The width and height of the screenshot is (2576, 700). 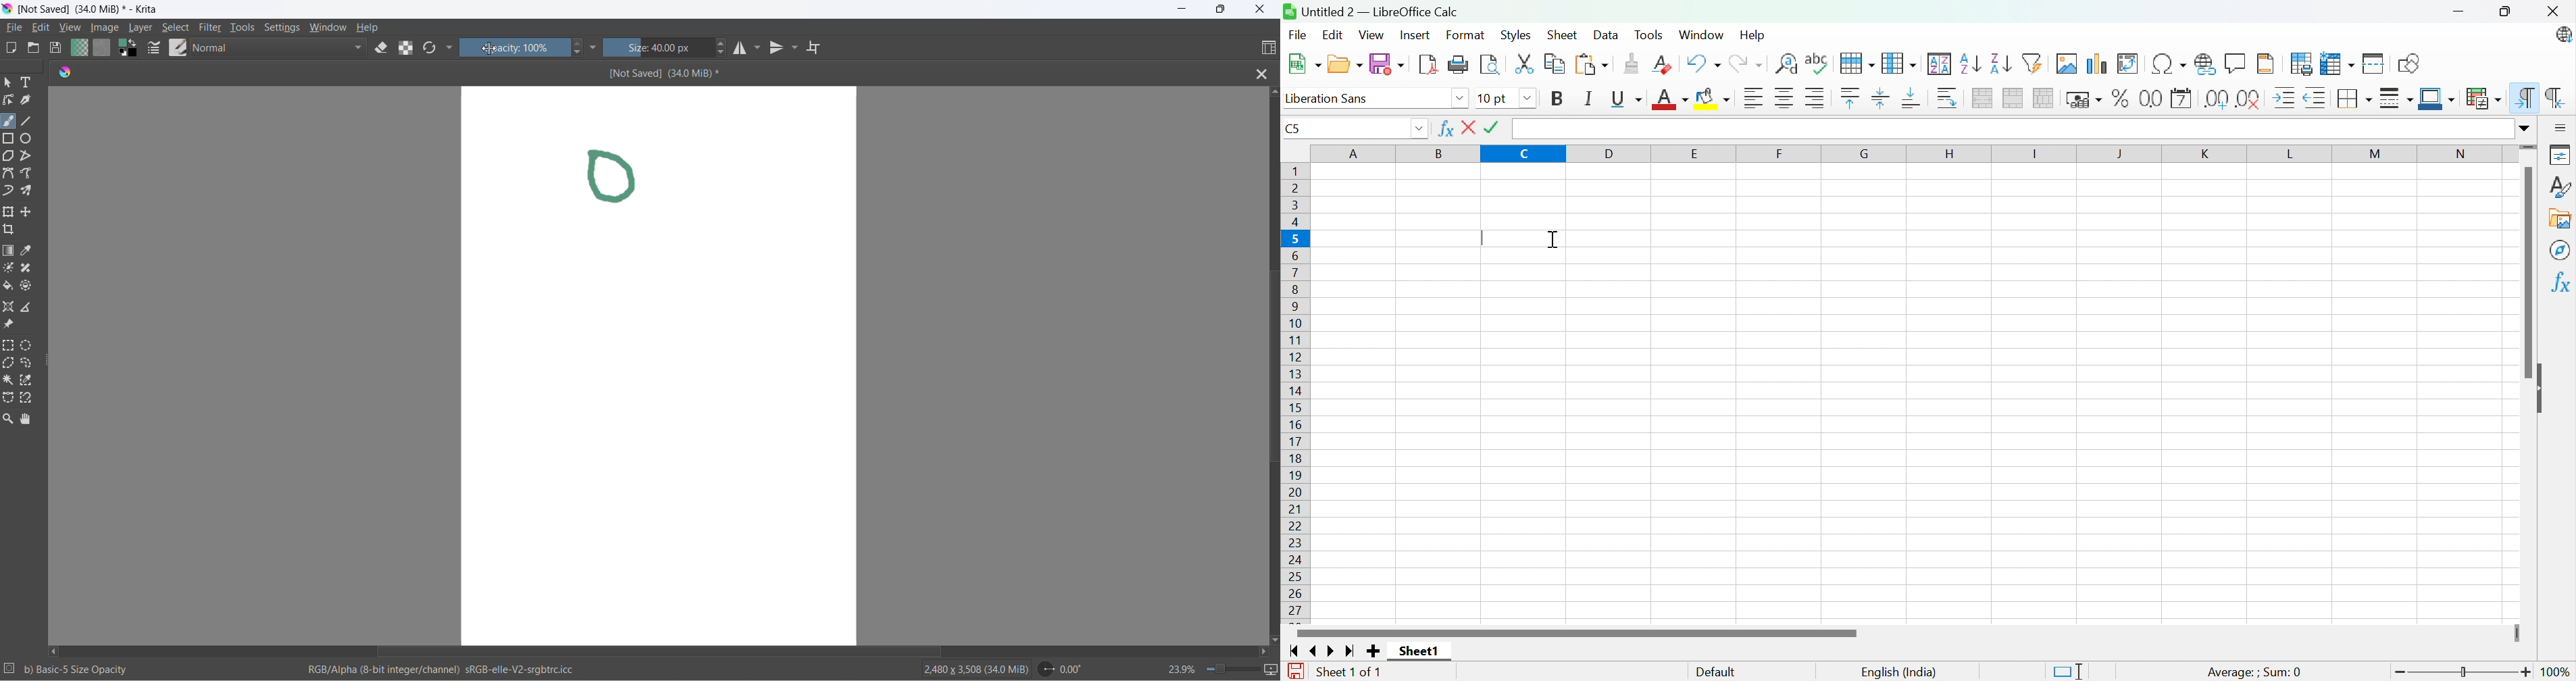 I want to click on increase opacity button, so click(x=578, y=42).